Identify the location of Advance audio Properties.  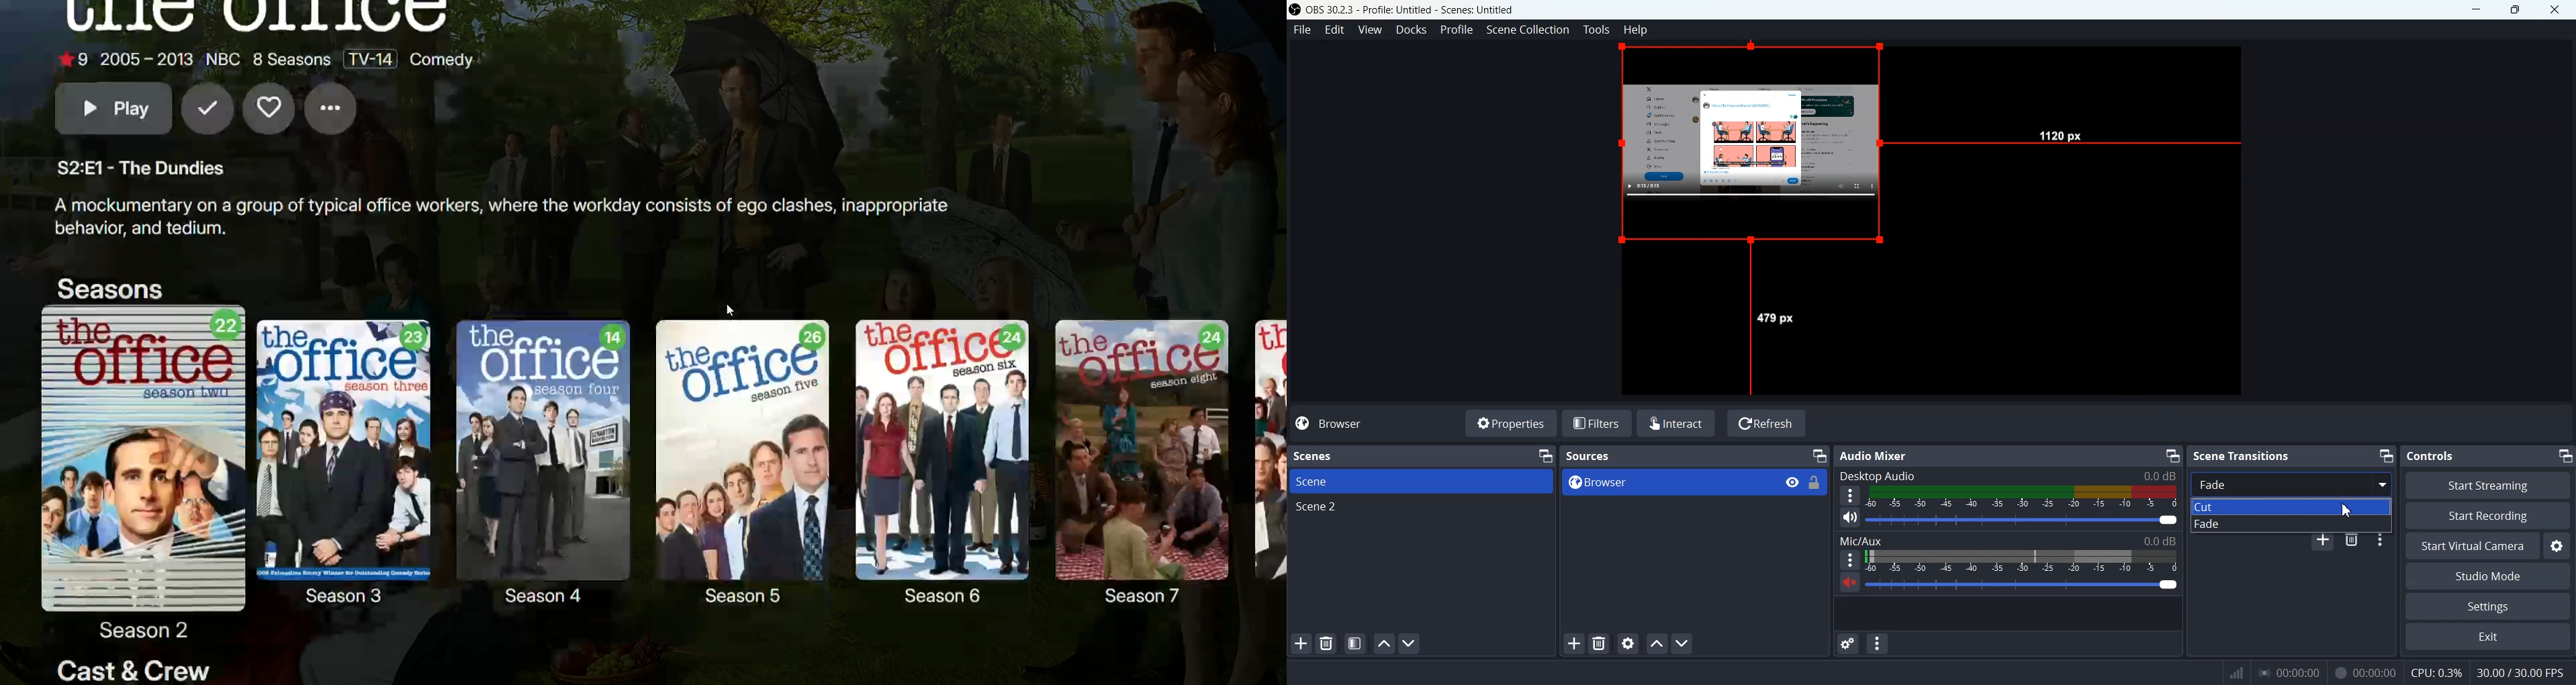
(1847, 643).